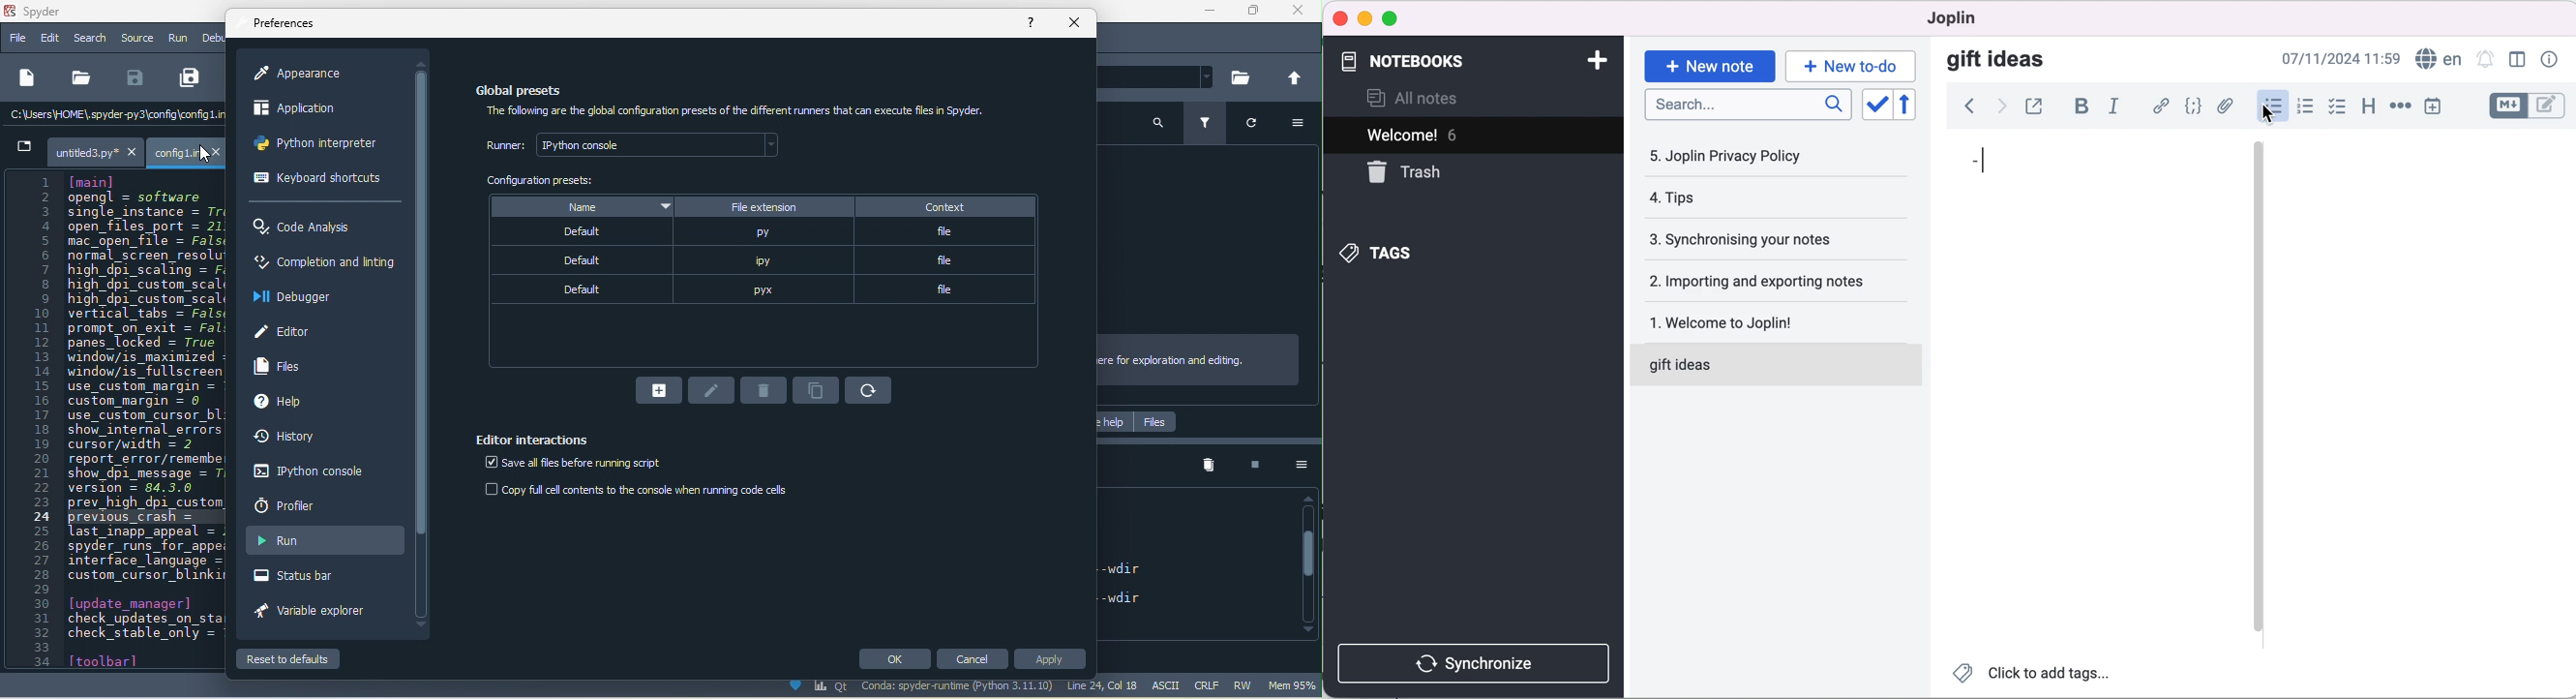 This screenshot has height=700, width=2576. I want to click on browse, so click(1240, 76).